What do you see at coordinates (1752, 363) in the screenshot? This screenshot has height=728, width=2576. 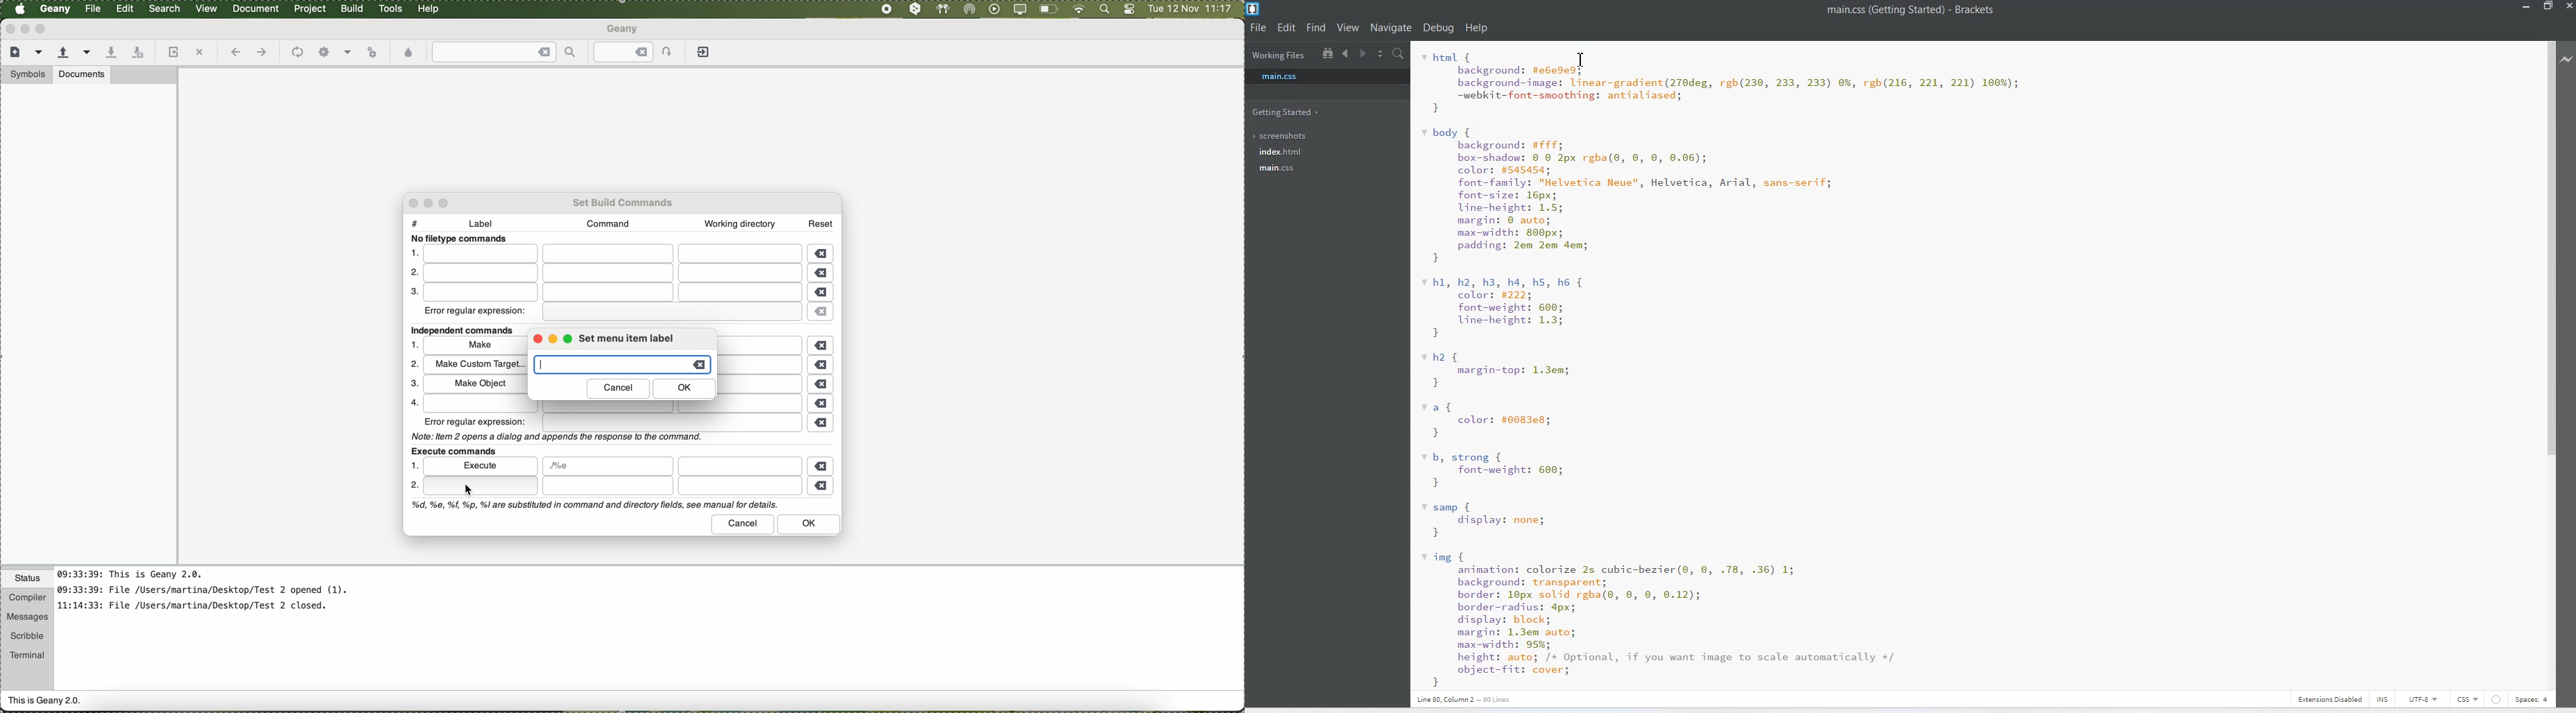 I see `Text 2` at bounding box center [1752, 363].